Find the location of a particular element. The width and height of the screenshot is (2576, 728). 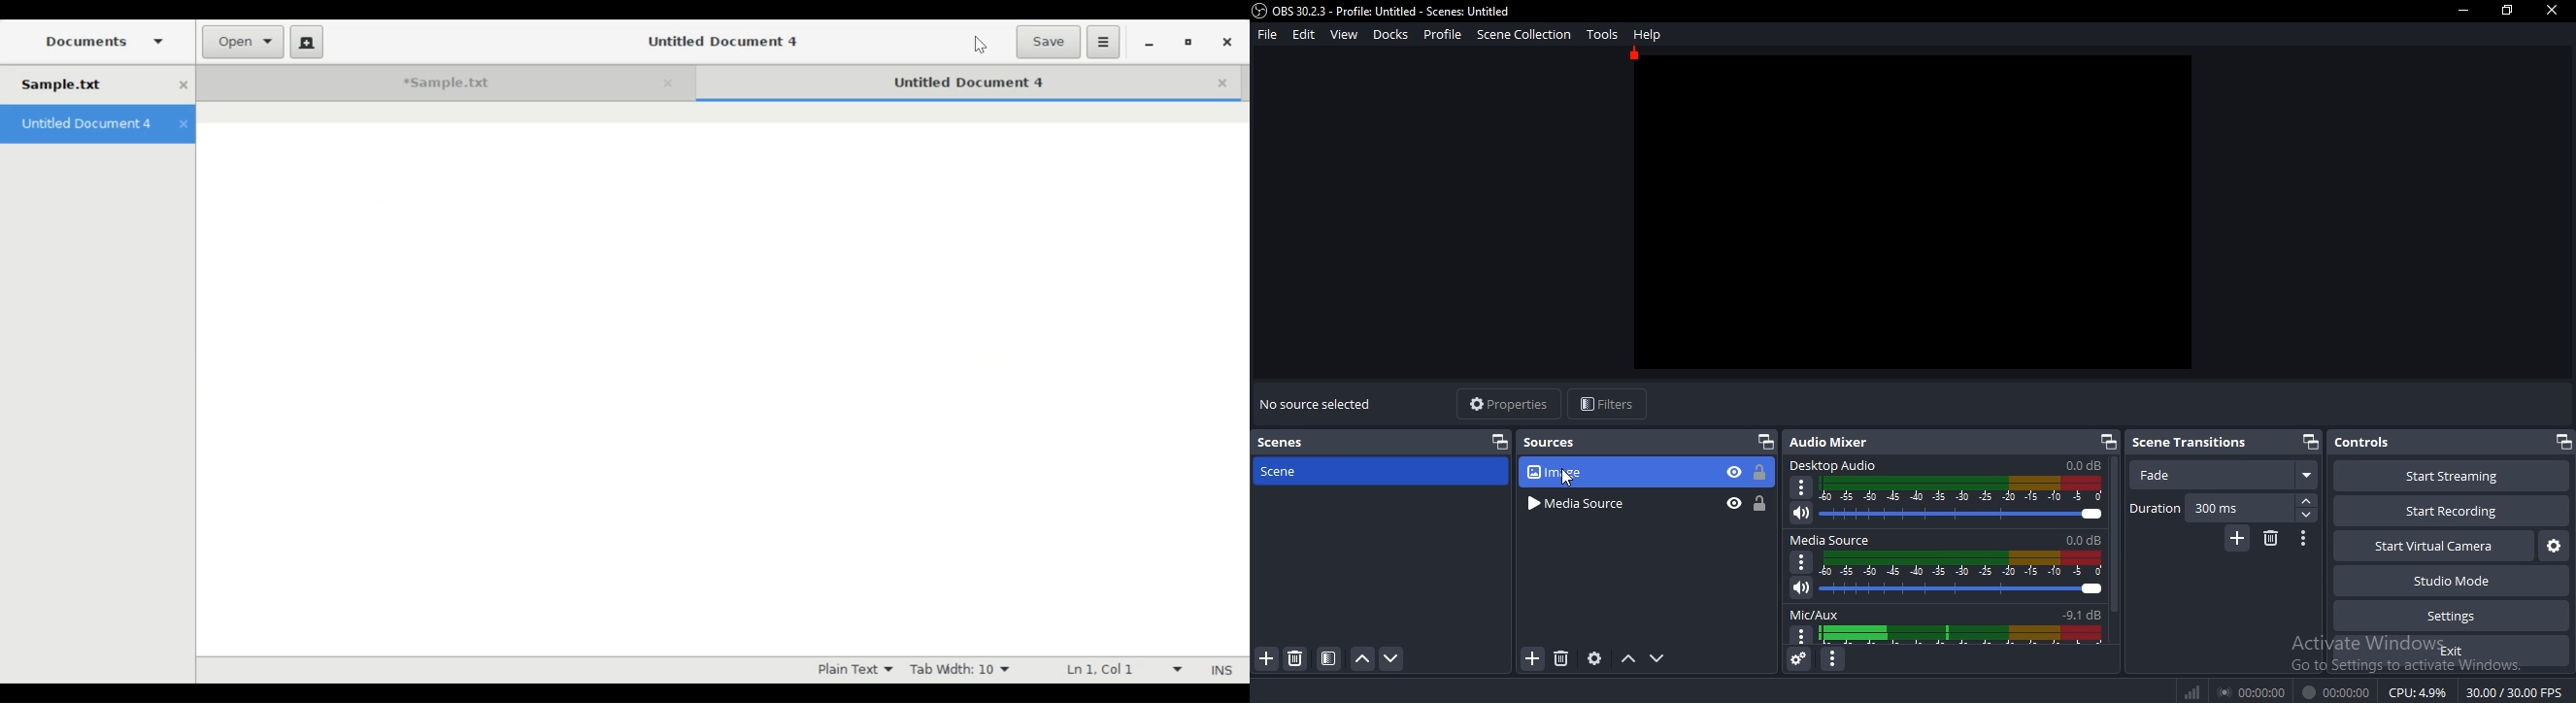

restore window is located at coordinates (2505, 13).